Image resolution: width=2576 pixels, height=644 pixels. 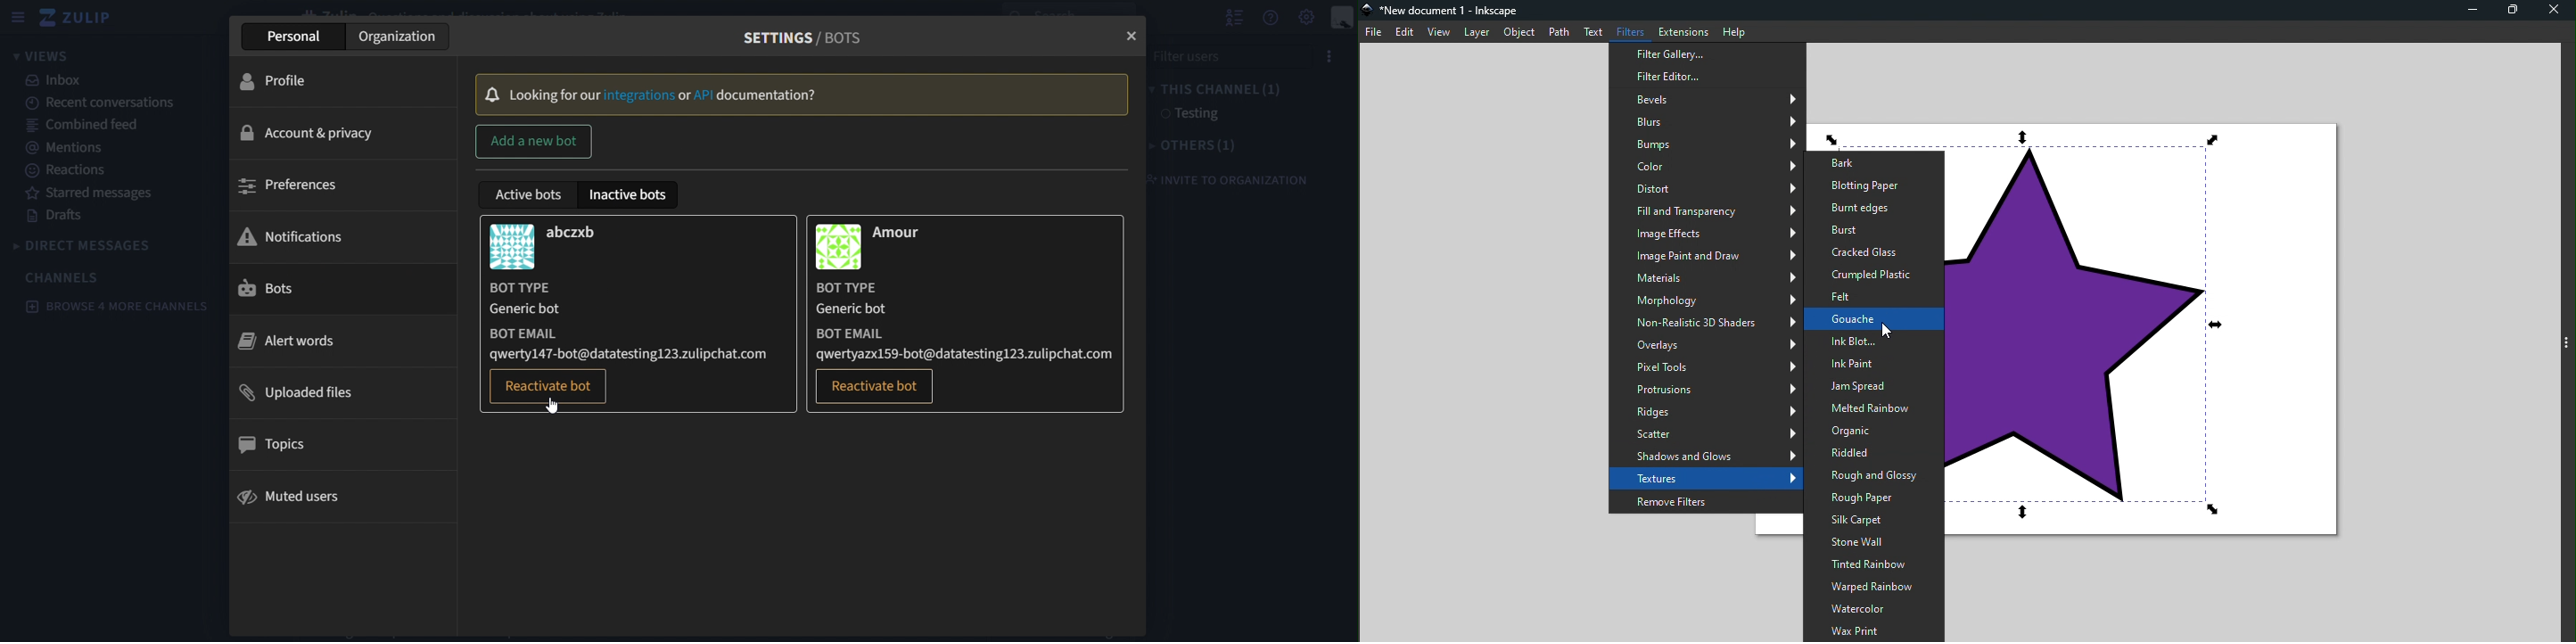 I want to click on Non-realistic 3D shades, so click(x=1705, y=325).